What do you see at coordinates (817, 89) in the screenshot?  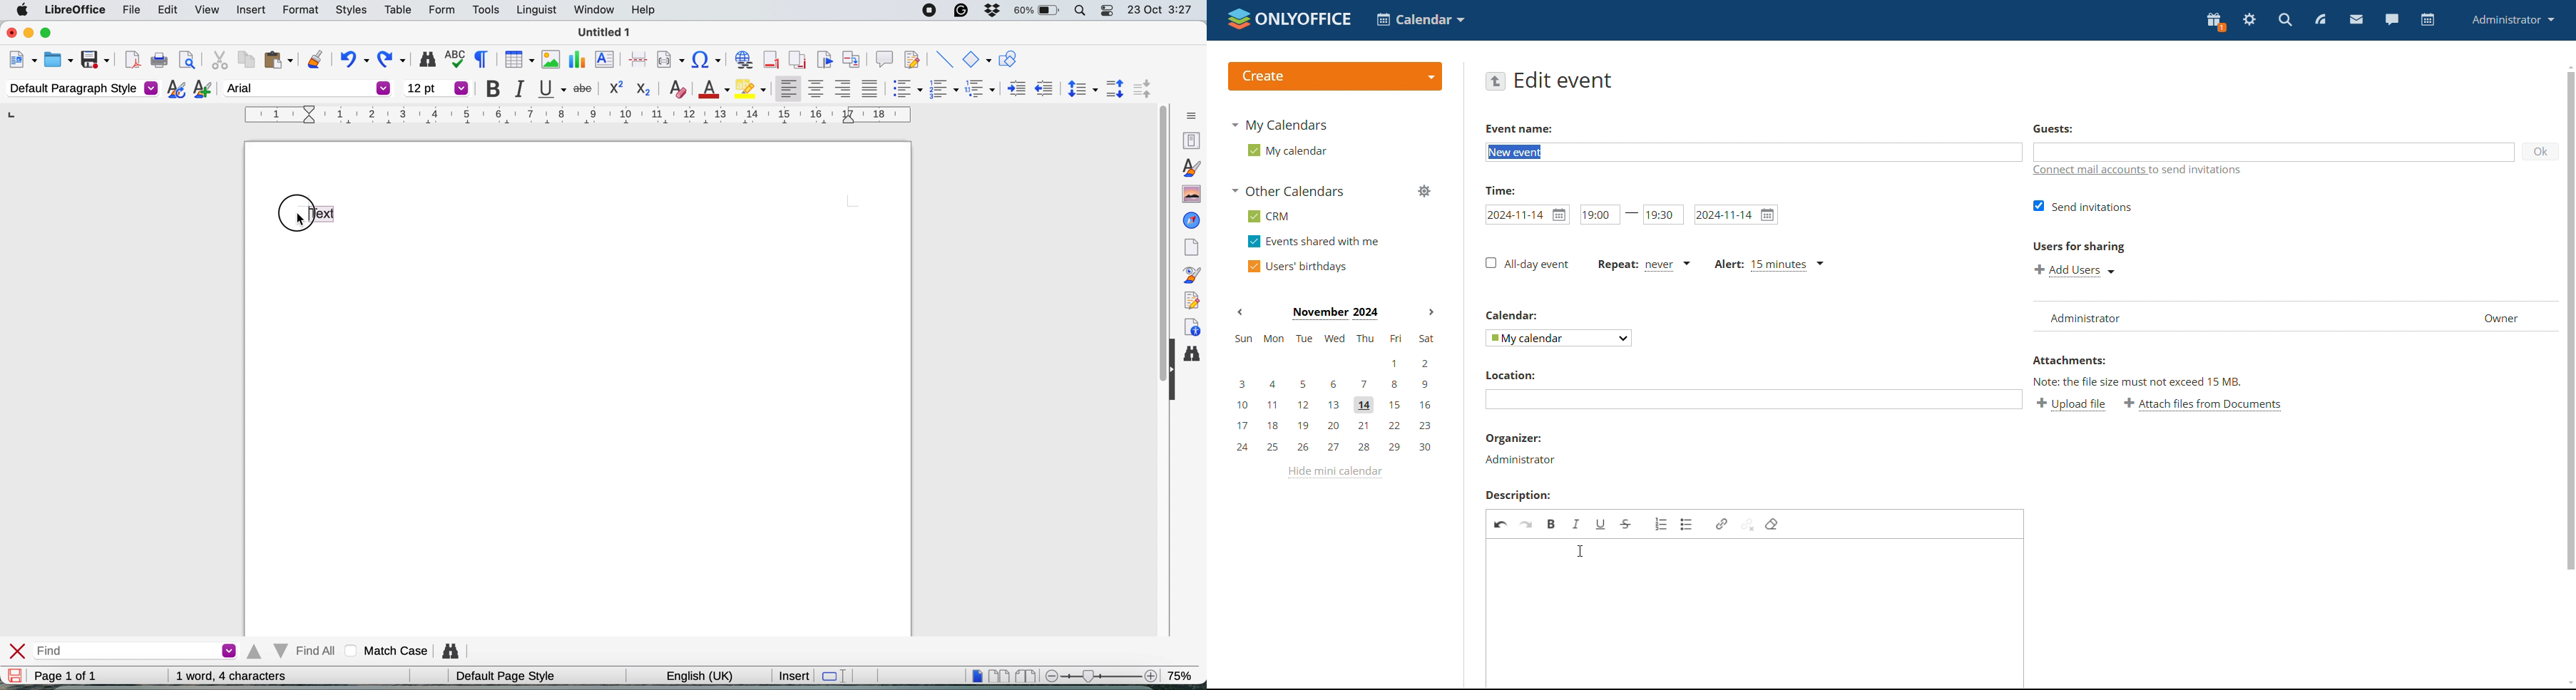 I see `align center` at bounding box center [817, 89].